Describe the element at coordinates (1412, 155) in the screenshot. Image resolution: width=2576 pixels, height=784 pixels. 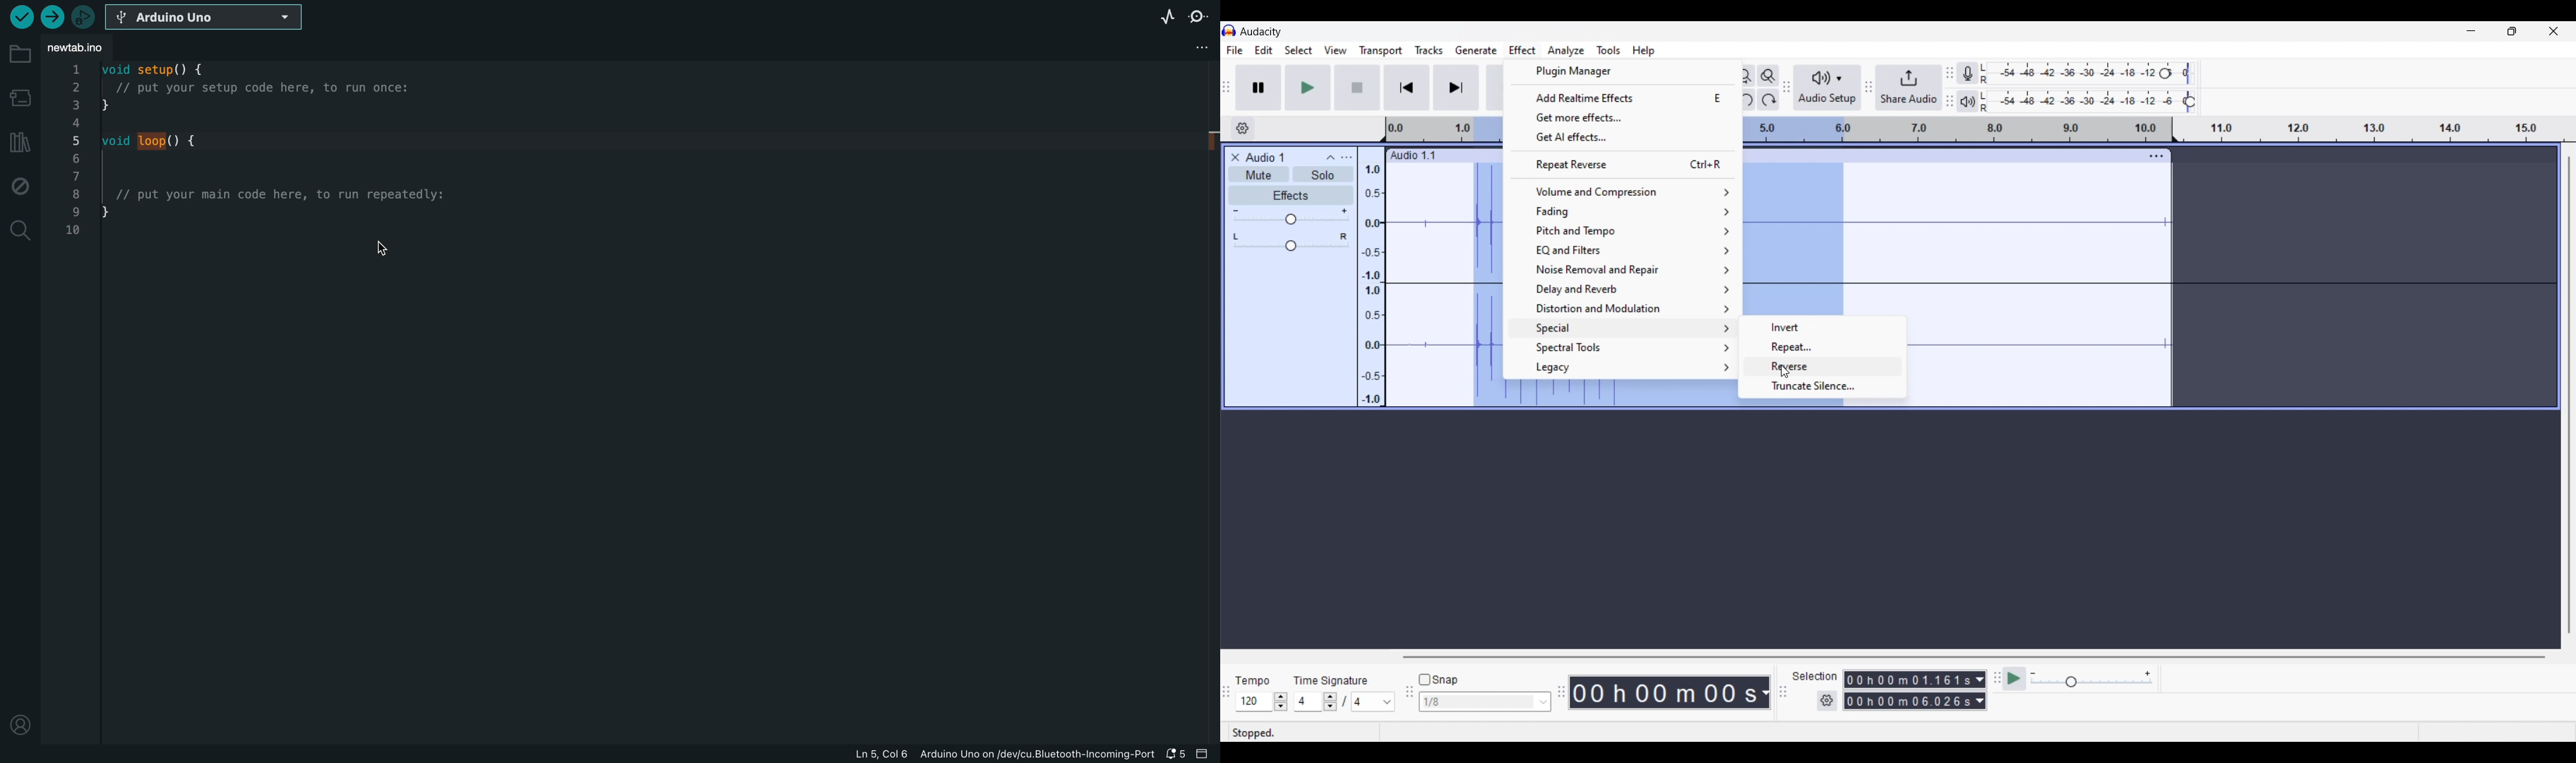
I see `Name of recorded audio` at that location.